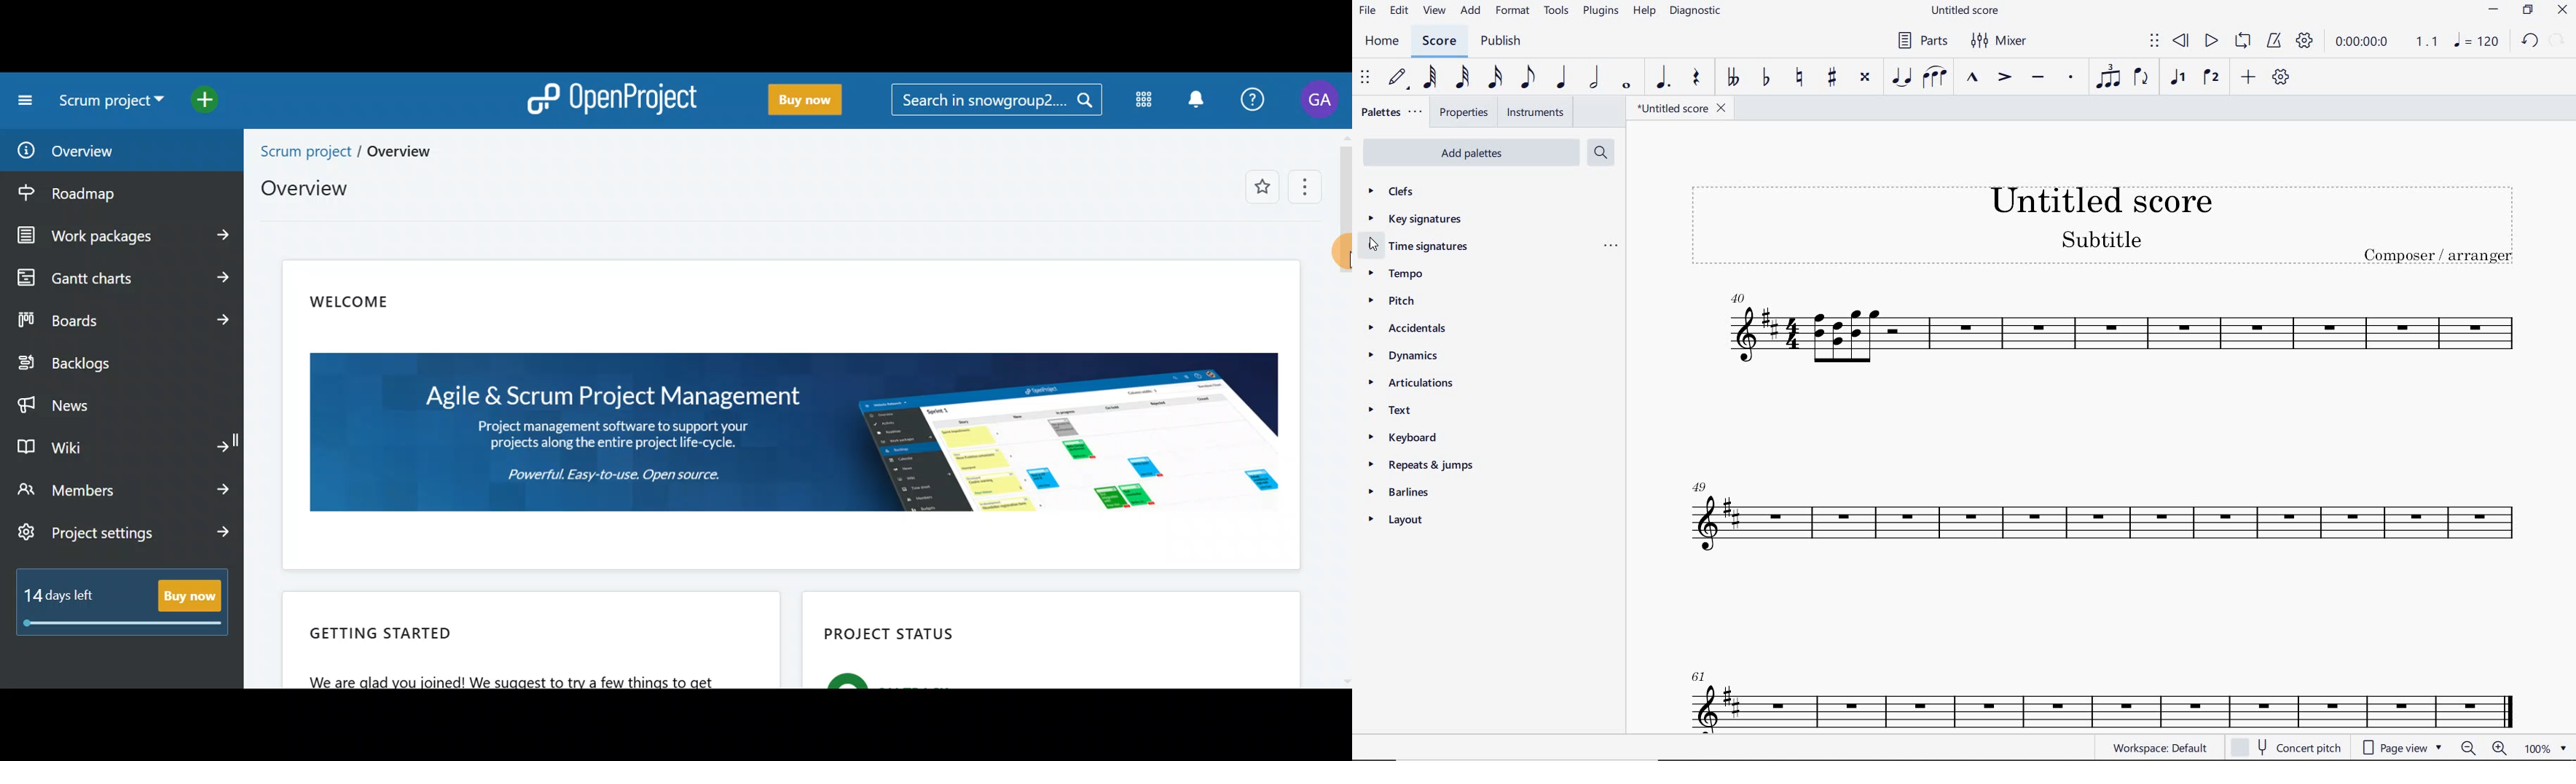 Image resolution: width=2576 pixels, height=784 pixels. Describe the element at coordinates (996, 102) in the screenshot. I see `Search bar` at that location.